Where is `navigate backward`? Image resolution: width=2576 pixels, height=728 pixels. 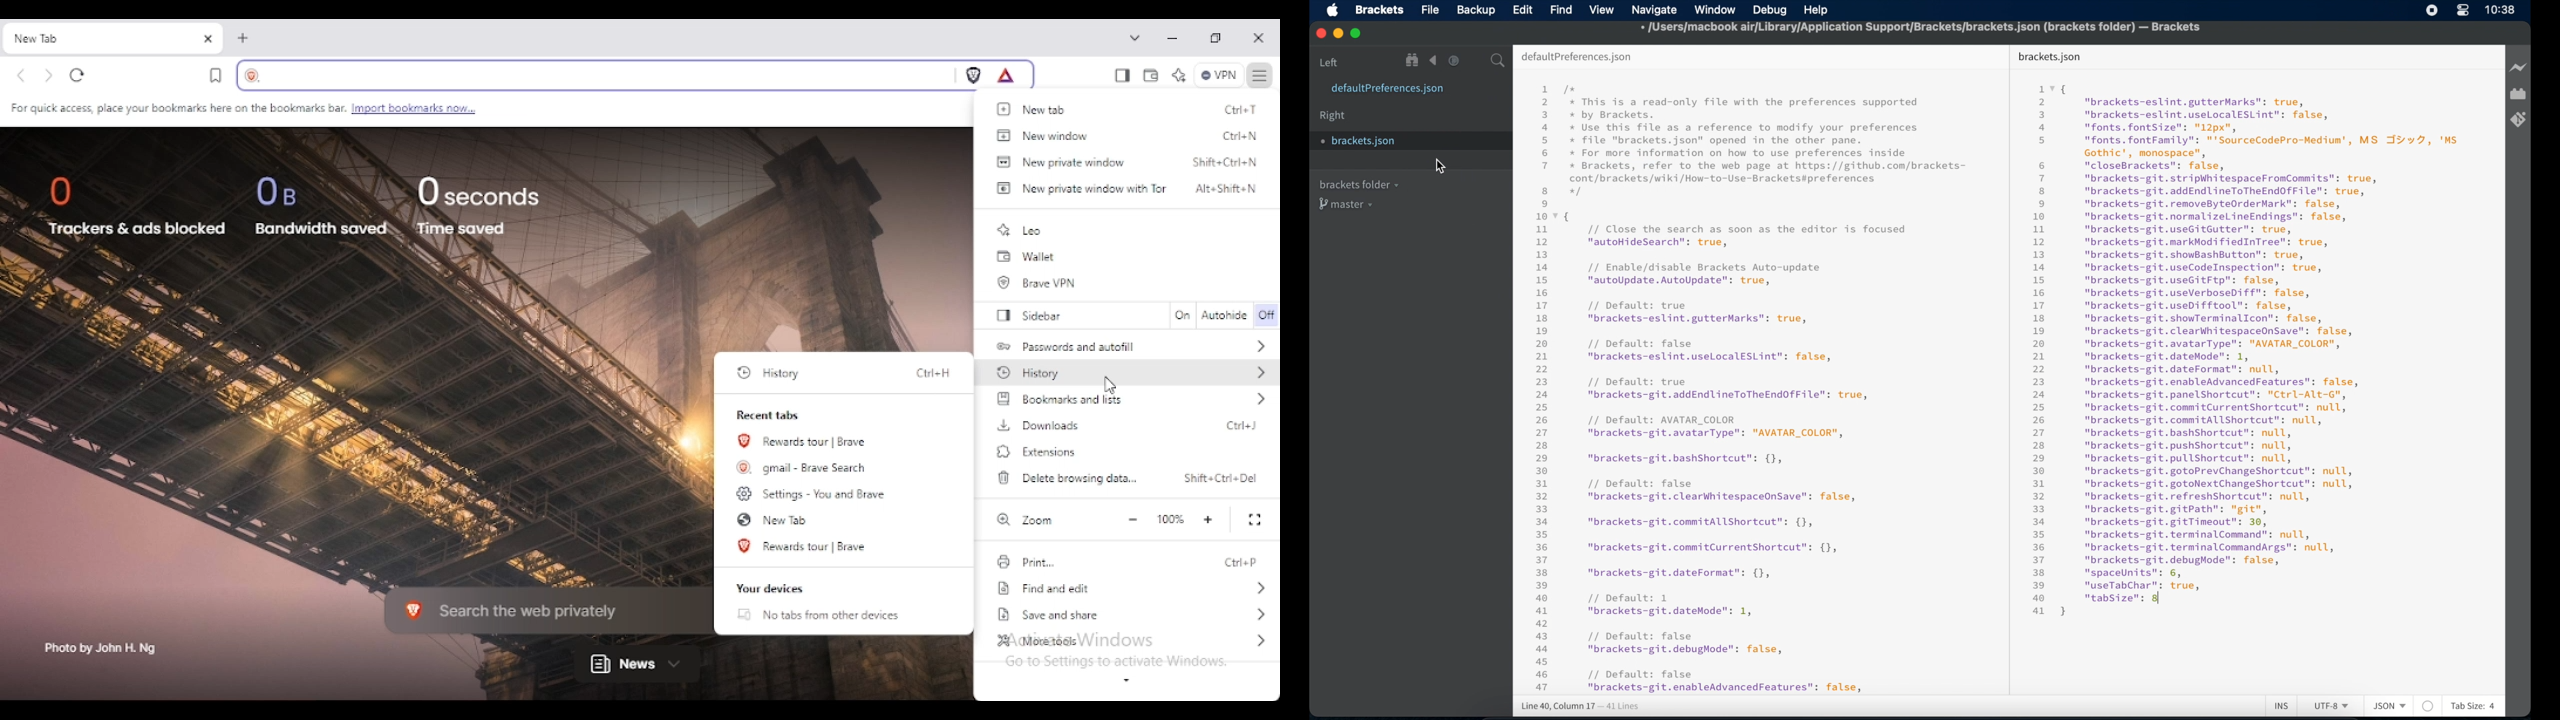 navigate backward is located at coordinates (1433, 61).